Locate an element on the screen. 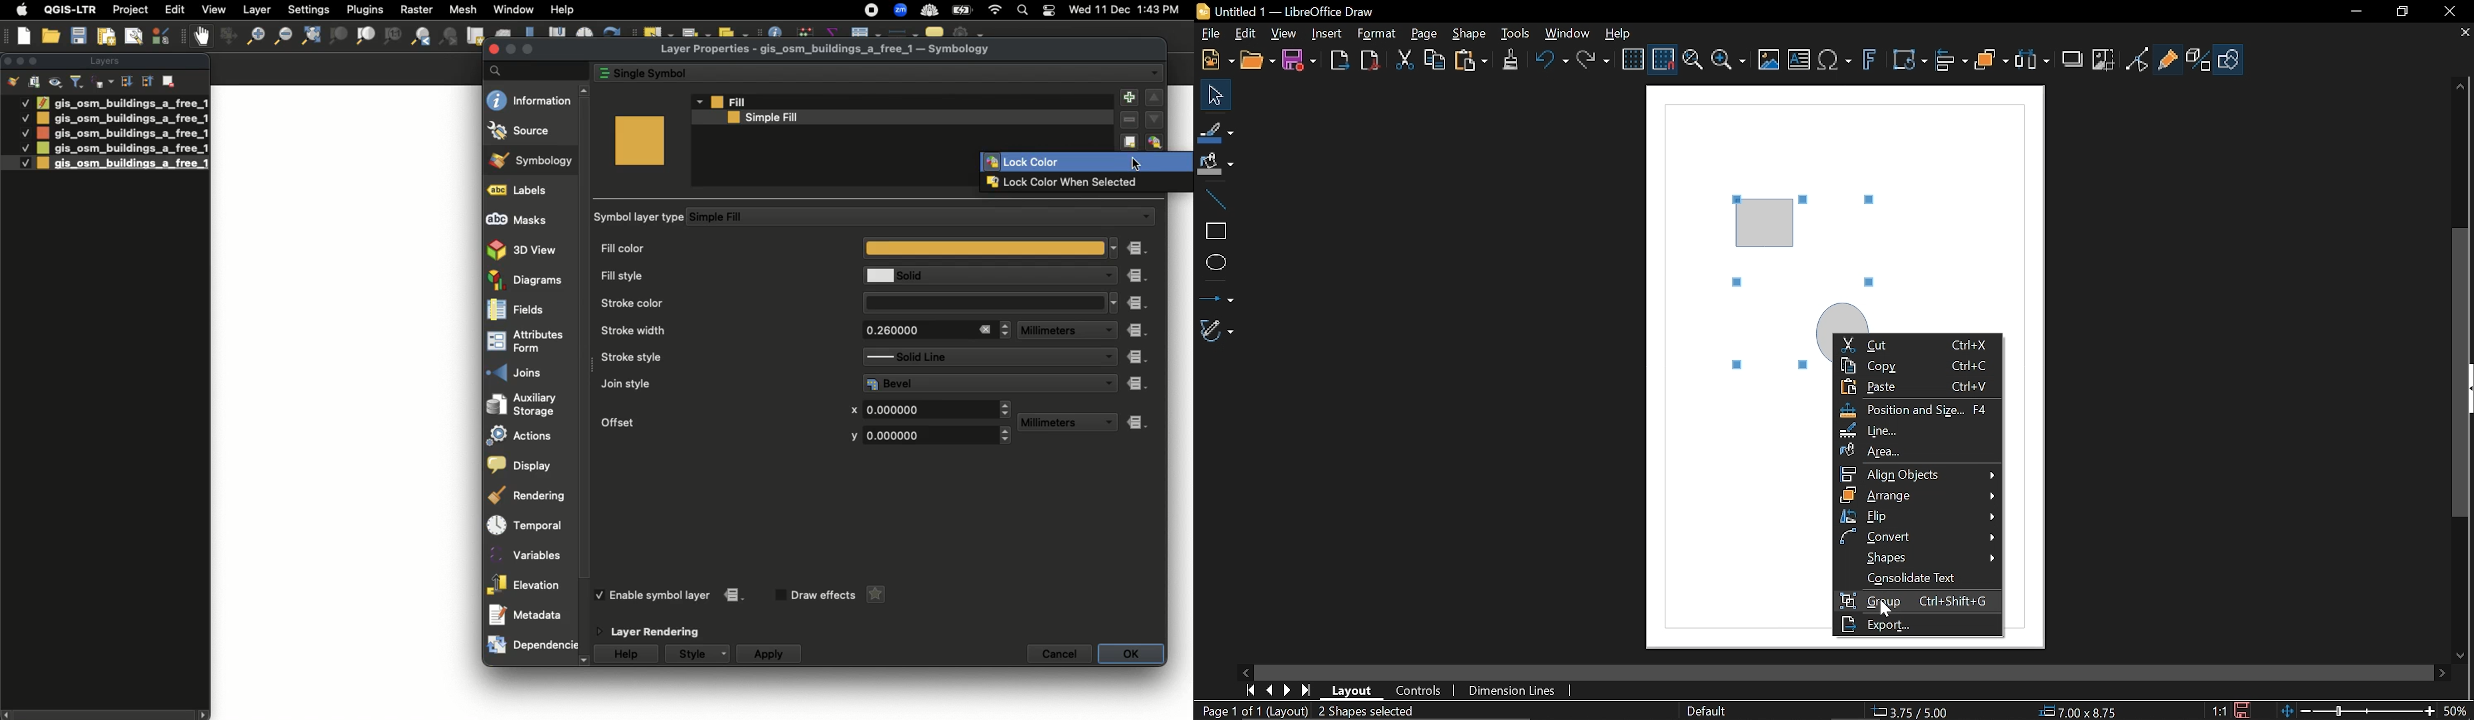 The height and width of the screenshot is (728, 2492). Save is located at coordinates (2243, 710).